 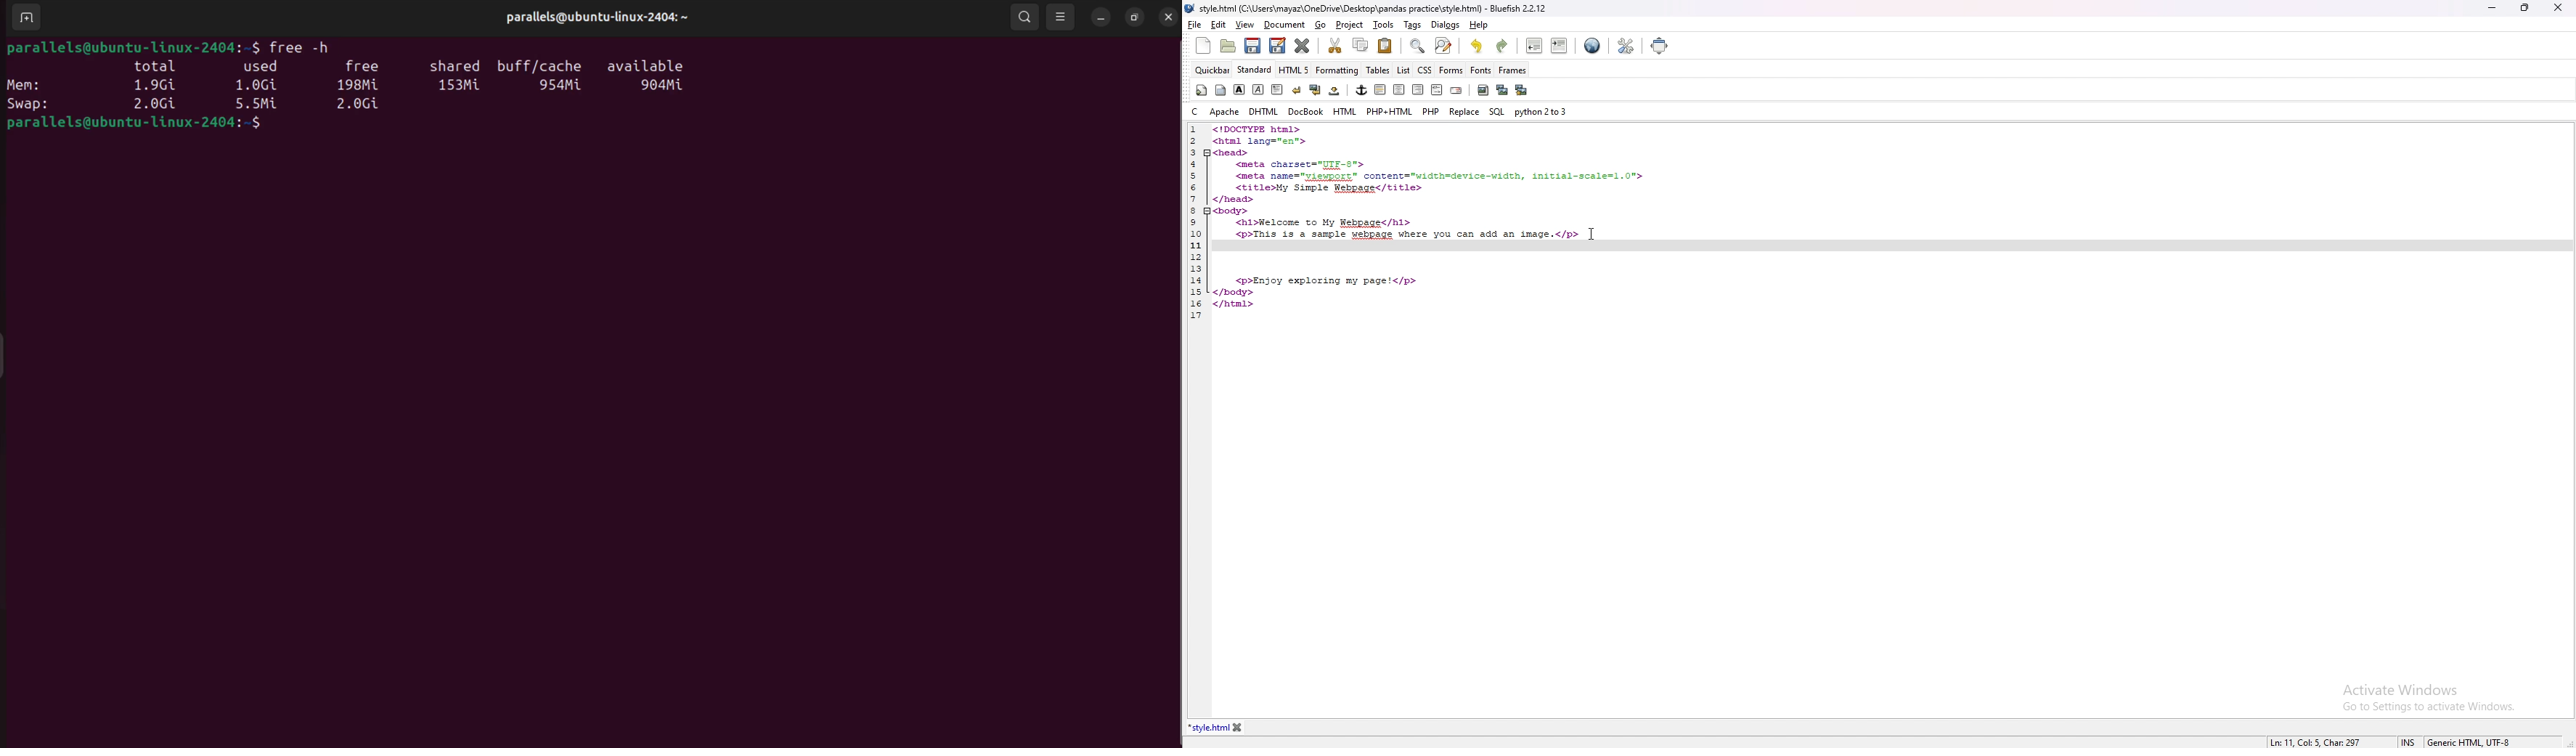 What do you see at coordinates (1303, 46) in the screenshot?
I see `close current tab` at bounding box center [1303, 46].